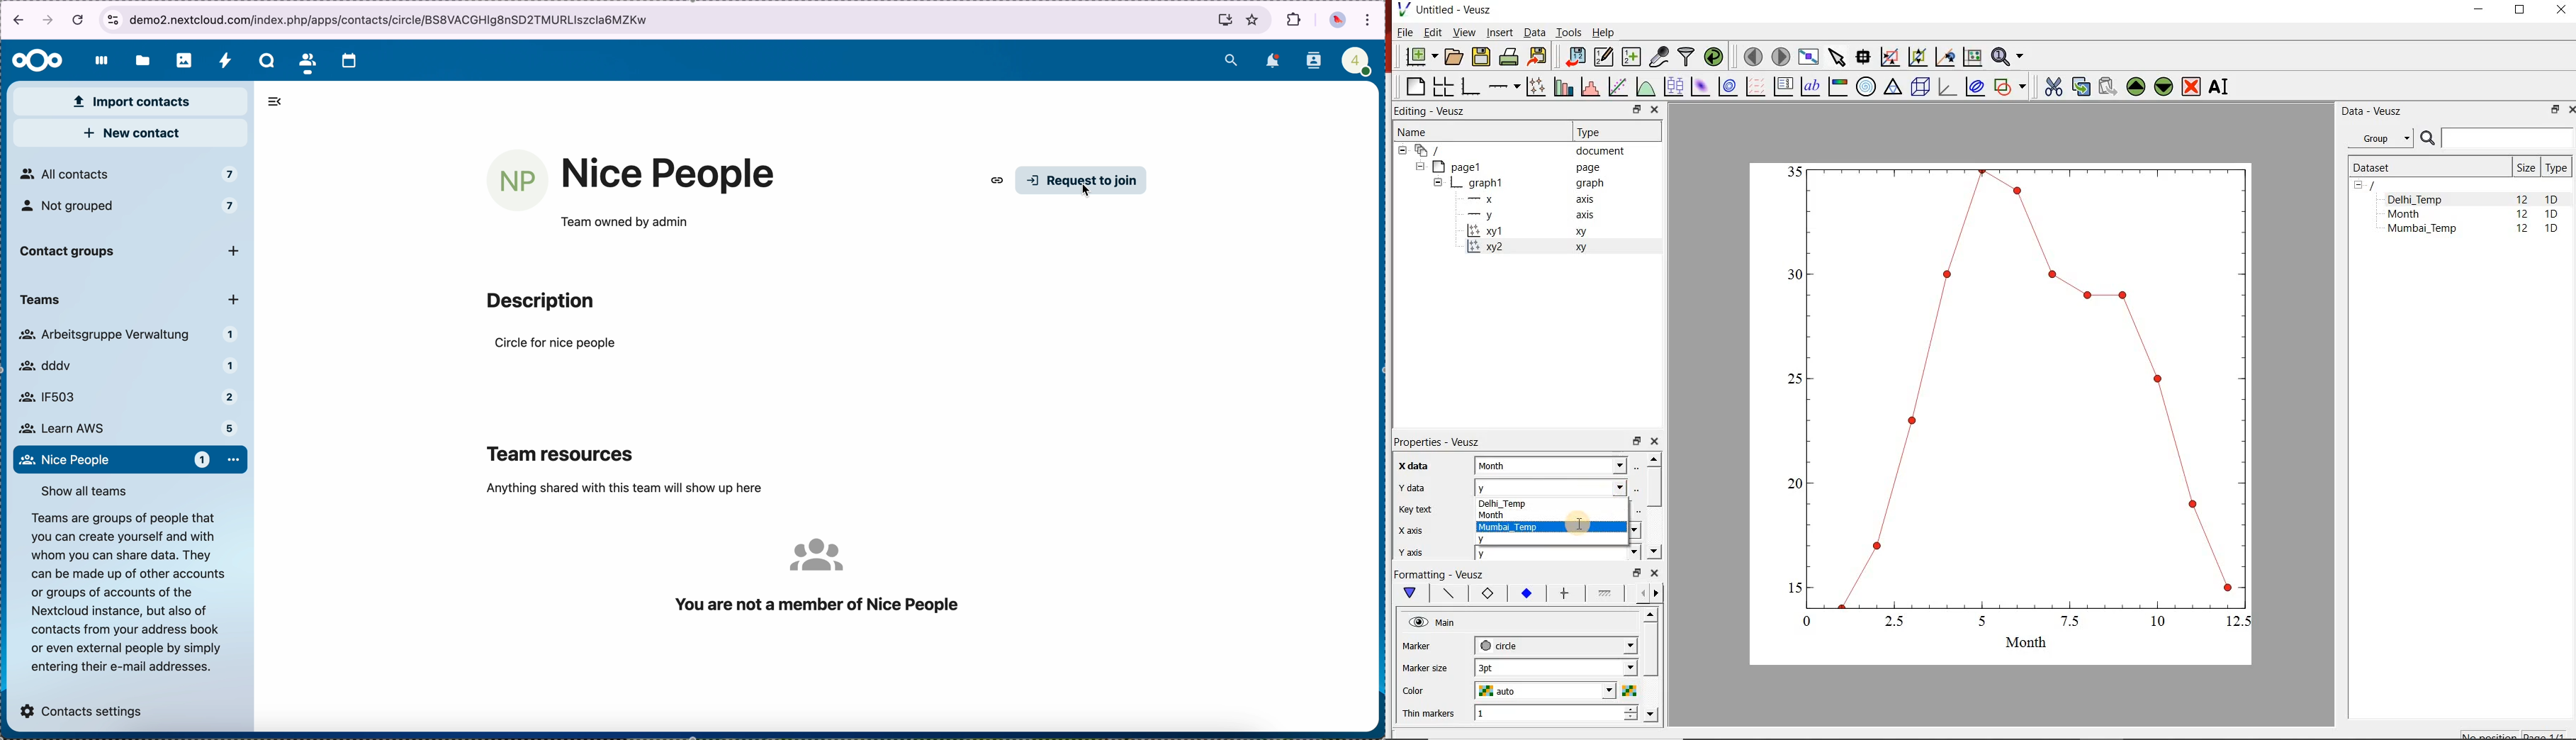 This screenshot has height=756, width=2576. What do you see at coordinates (2108, 86) in the screenshot?
I see `paste widget from the clipboard` at bounding box center [2108, 86].